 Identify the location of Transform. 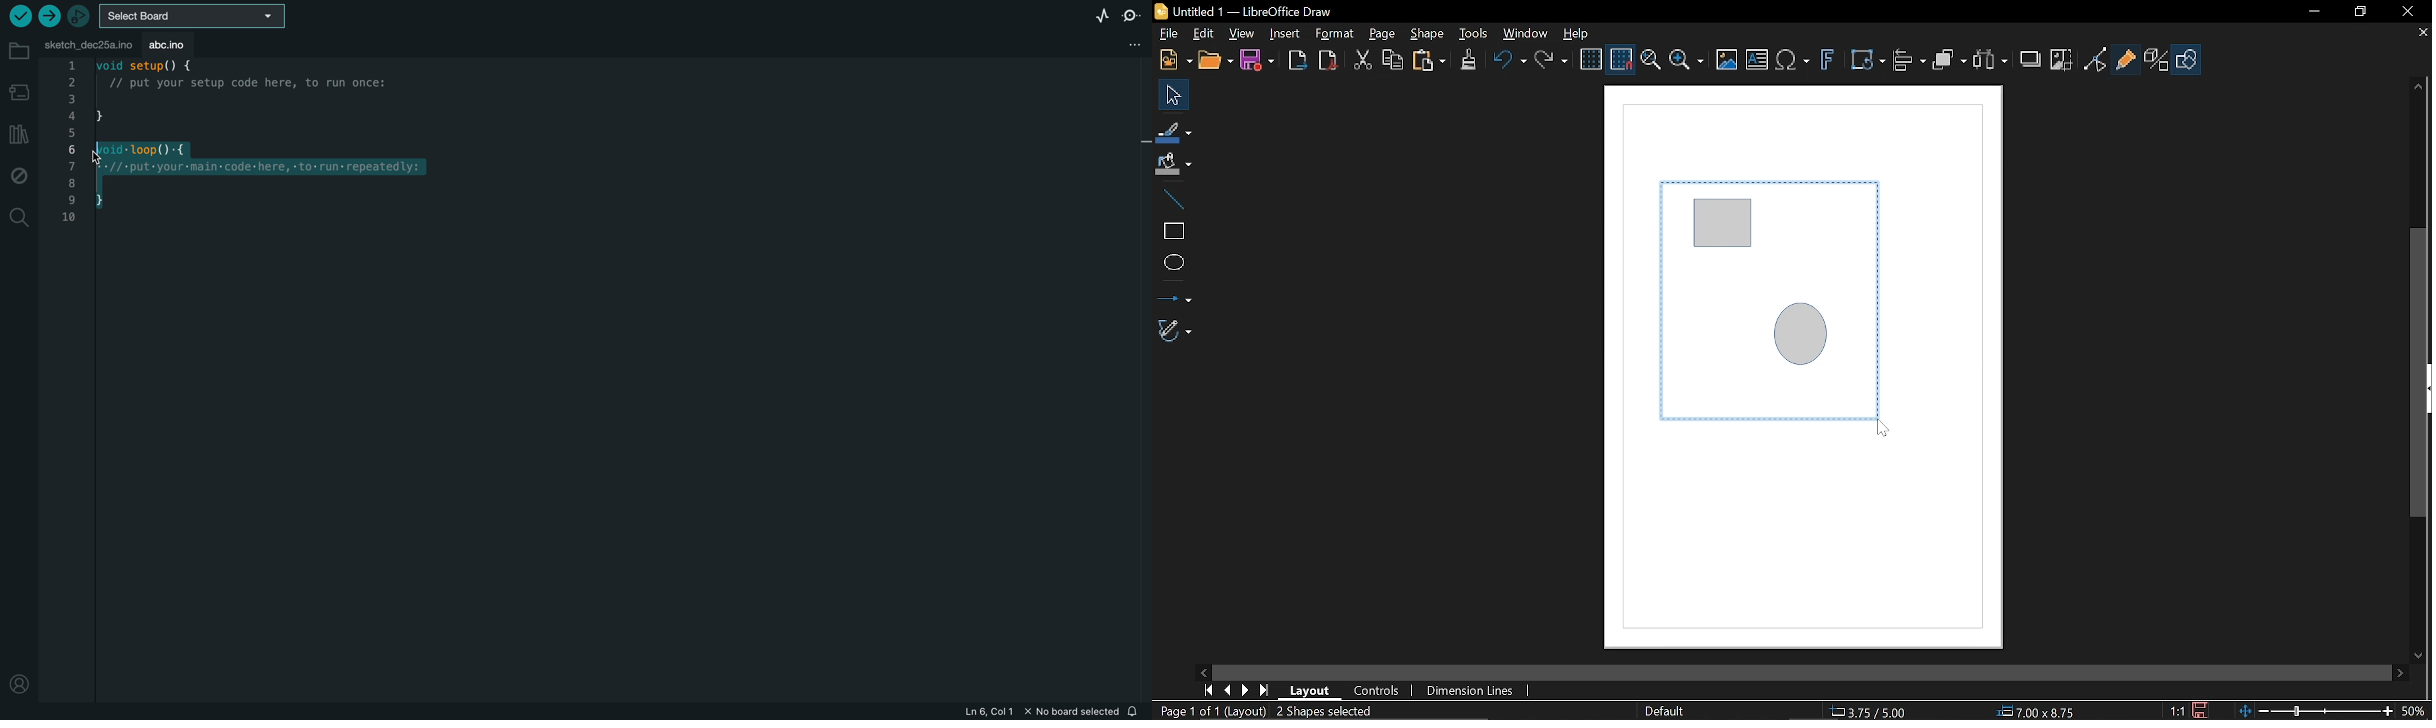
(1867, 61).